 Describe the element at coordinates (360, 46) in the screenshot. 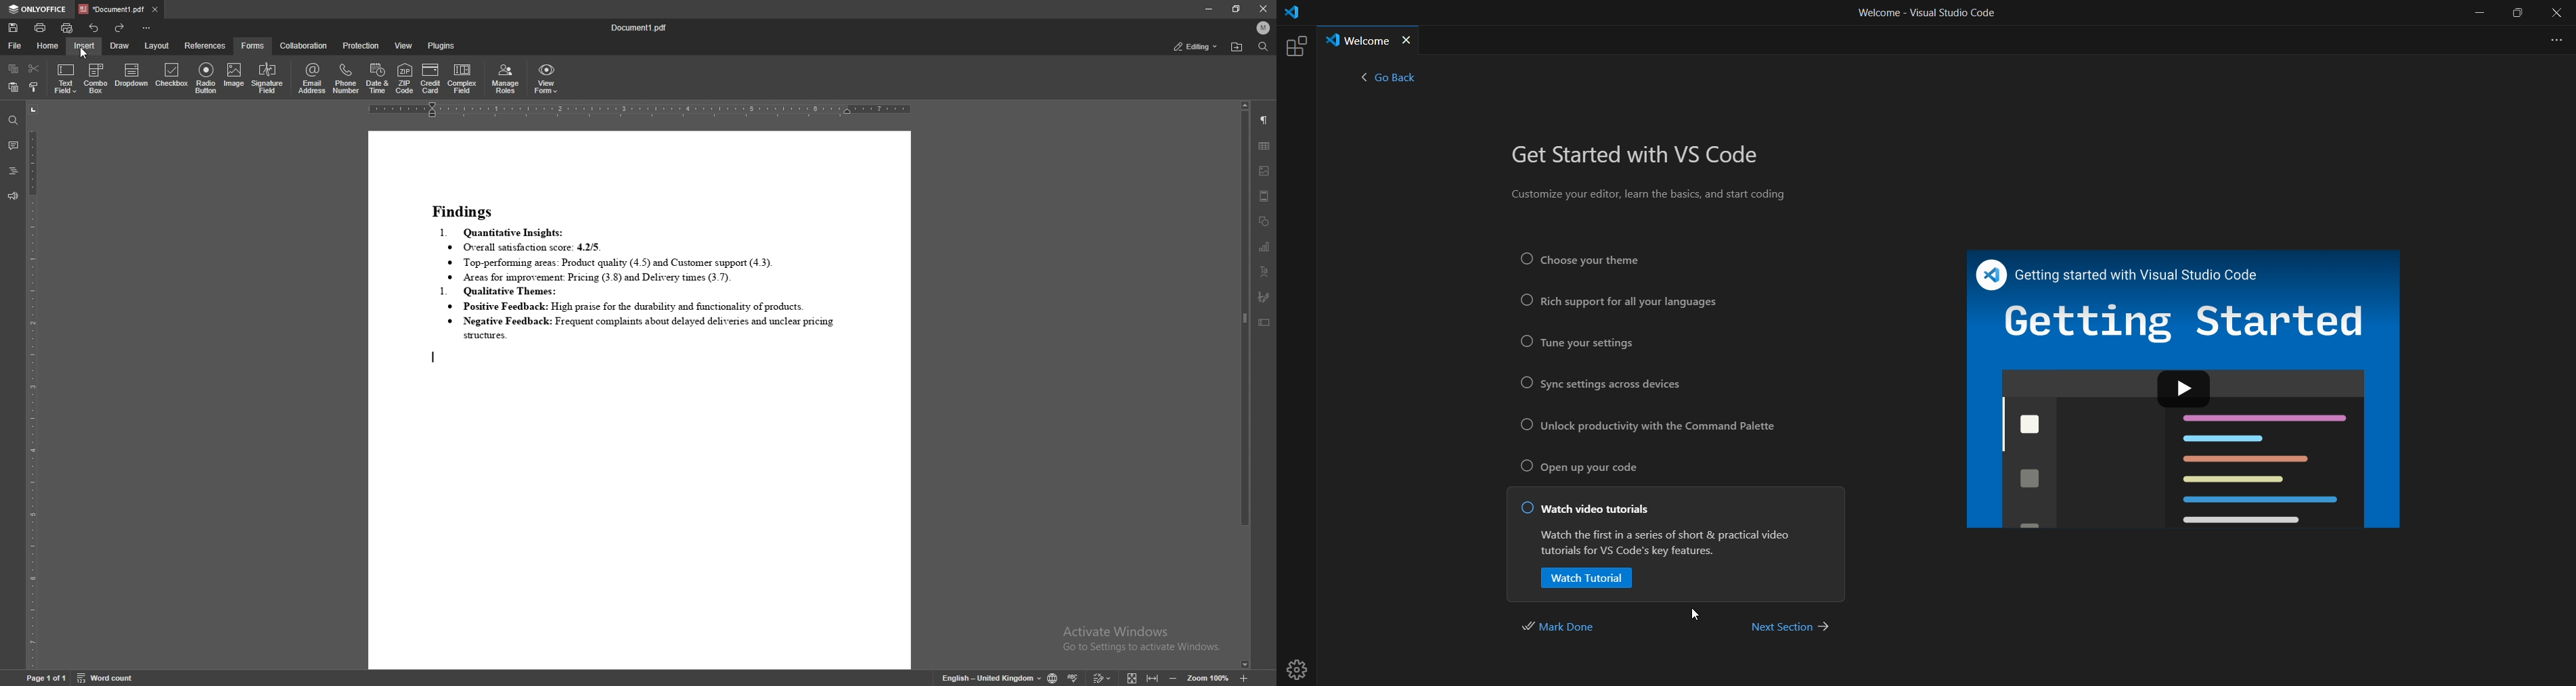

I see `protection` at that location.